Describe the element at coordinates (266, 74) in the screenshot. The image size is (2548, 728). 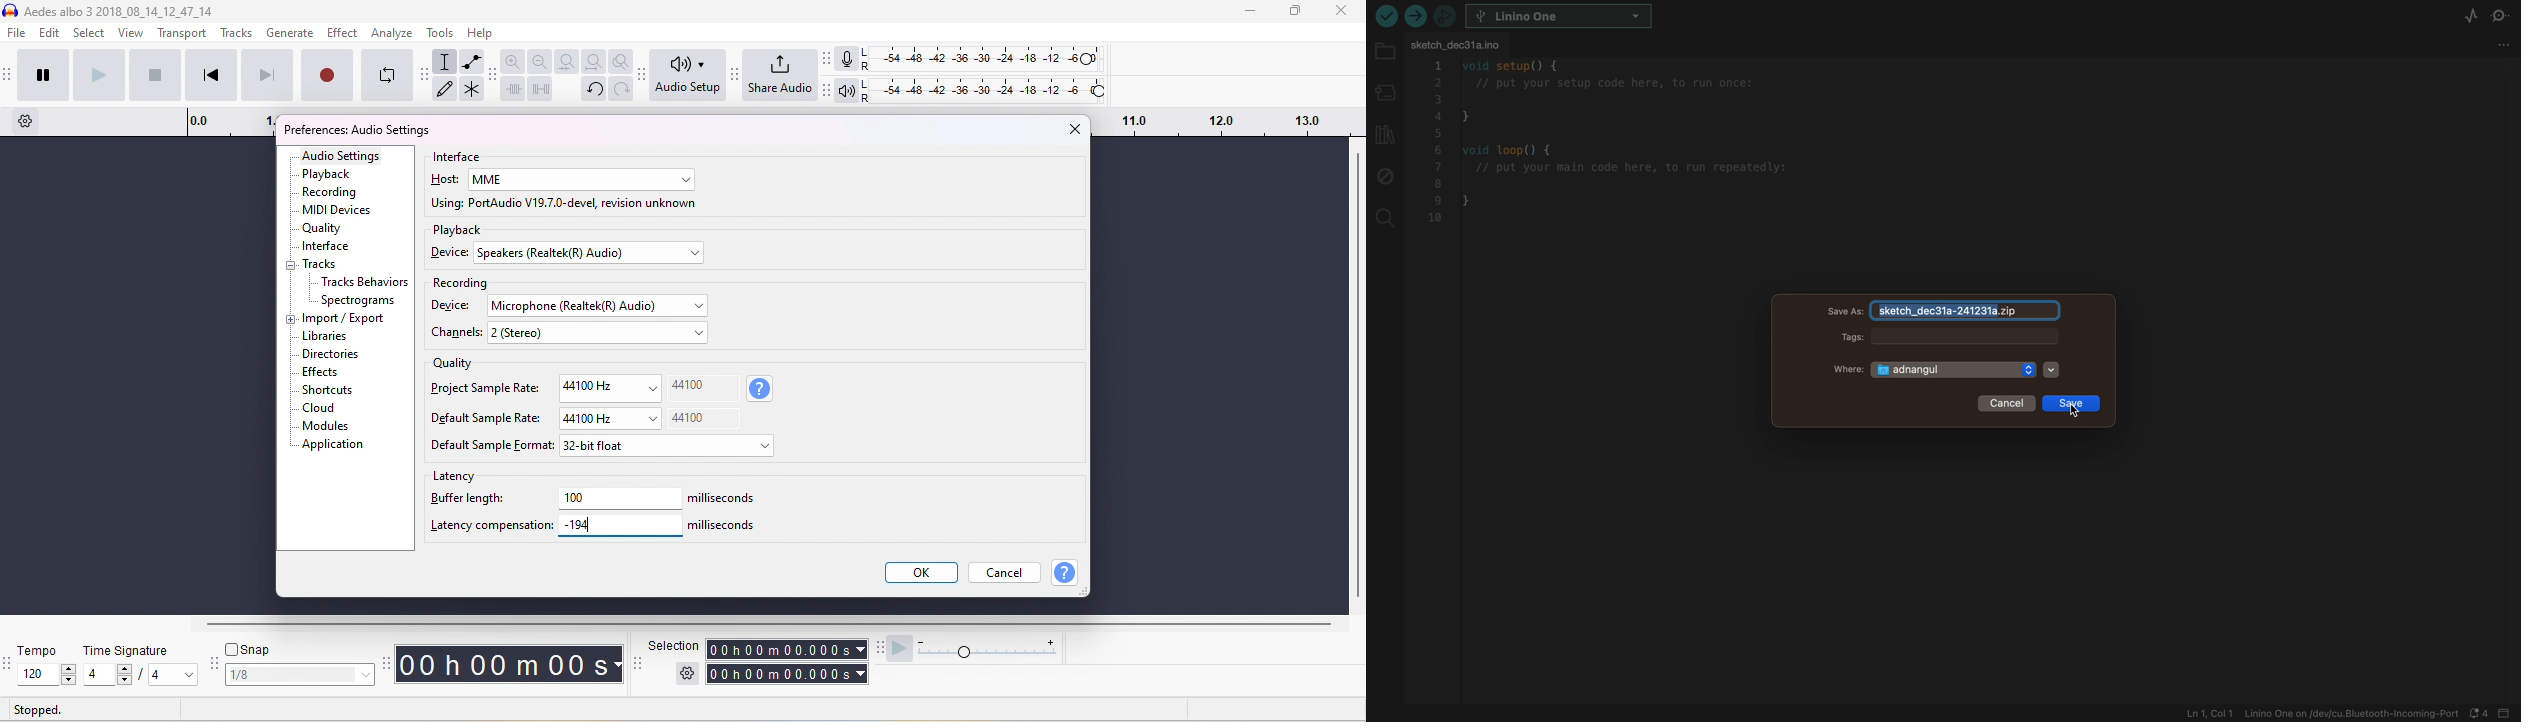
I see `skip to end` at that location.